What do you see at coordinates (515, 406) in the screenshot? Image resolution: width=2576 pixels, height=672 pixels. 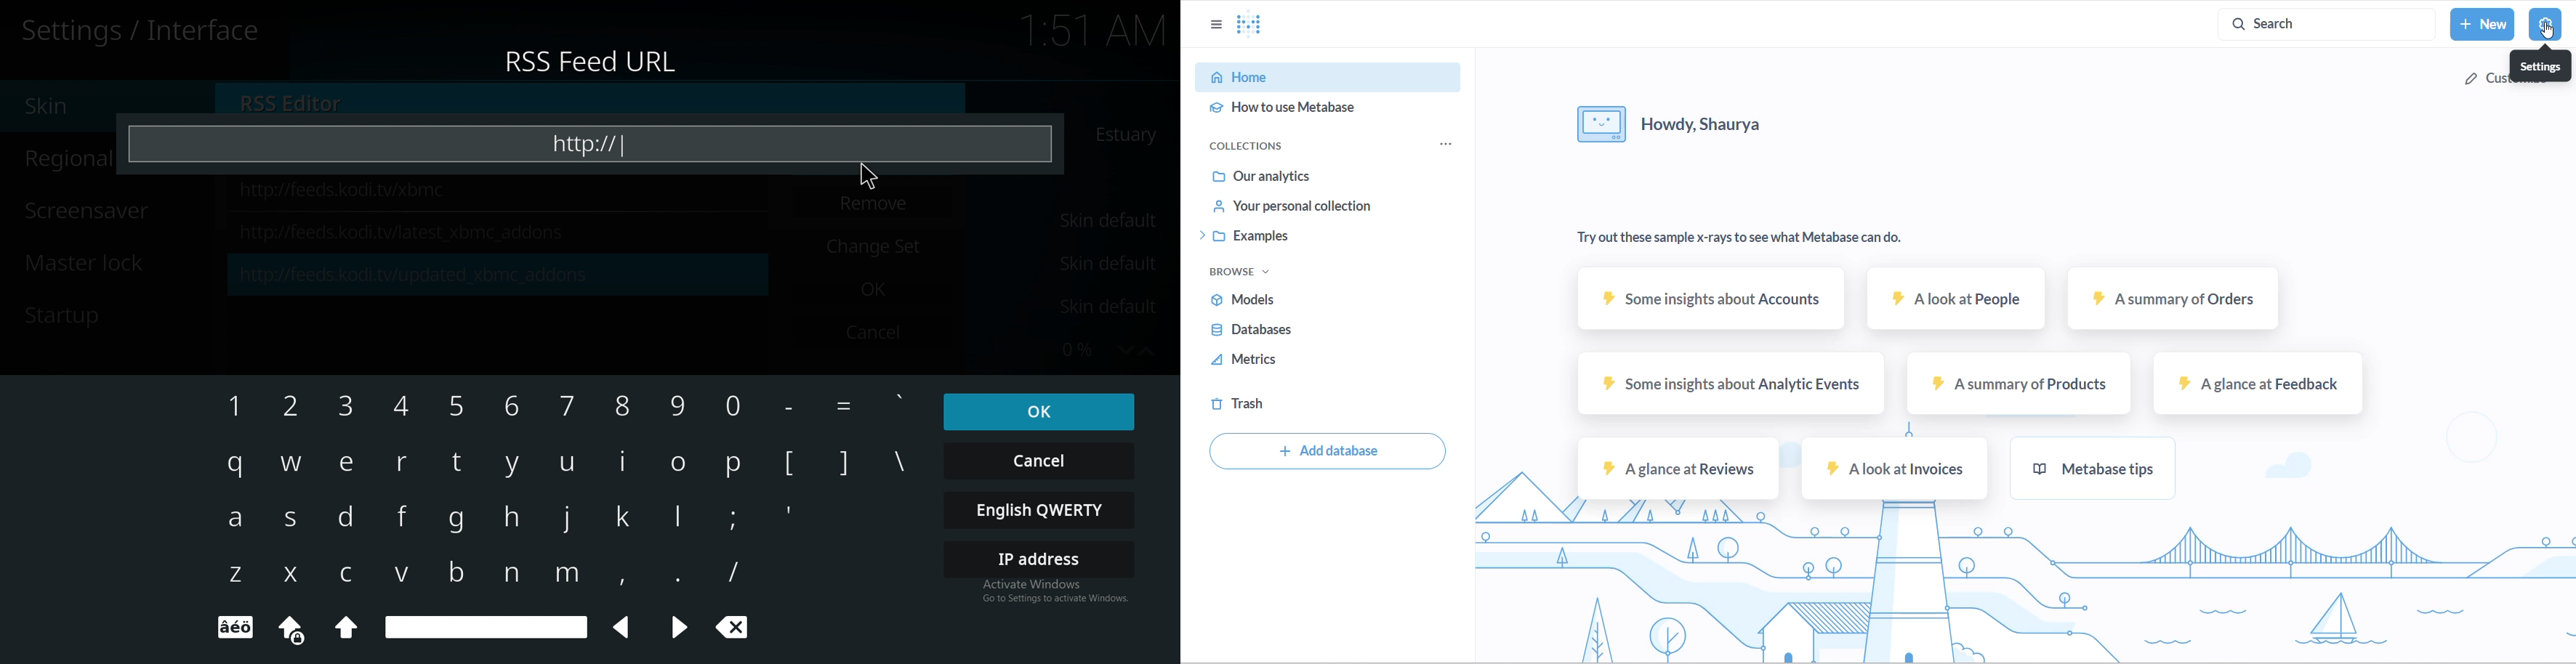 I see `keyboard Input` at bounding box center [515, 406].